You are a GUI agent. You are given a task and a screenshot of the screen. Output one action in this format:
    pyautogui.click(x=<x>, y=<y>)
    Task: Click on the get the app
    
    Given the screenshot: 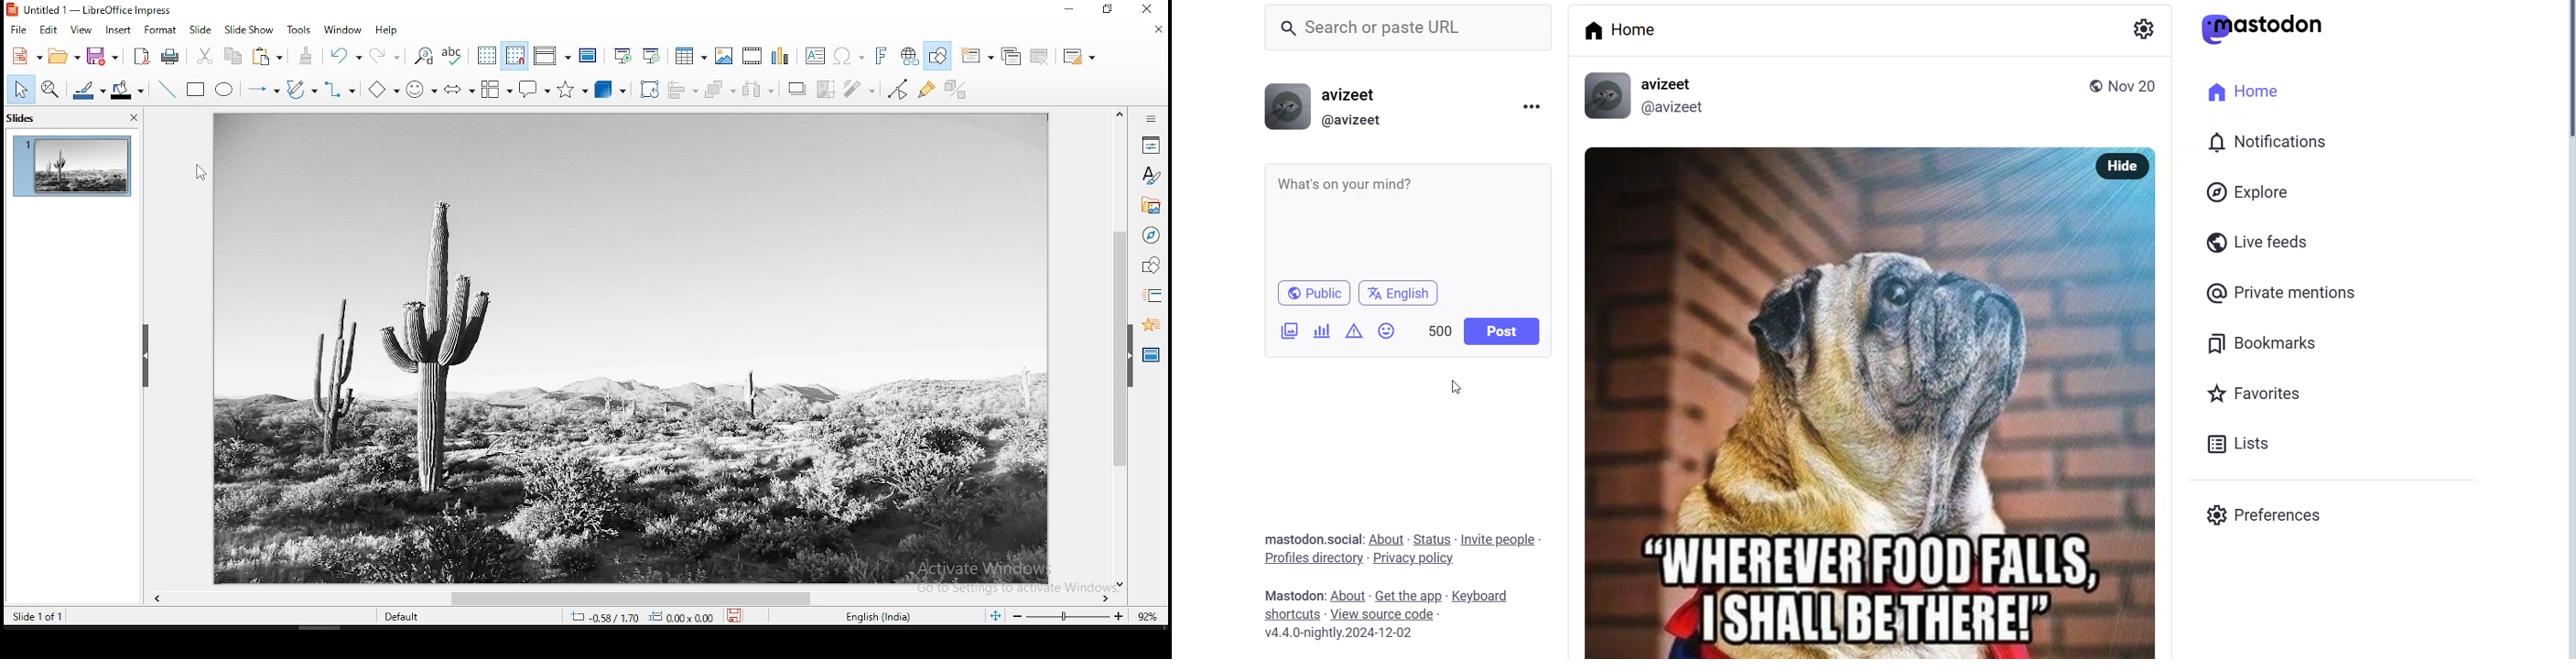 What is the action you would take?
    pyautogui.click(x=1408, y=595)
    